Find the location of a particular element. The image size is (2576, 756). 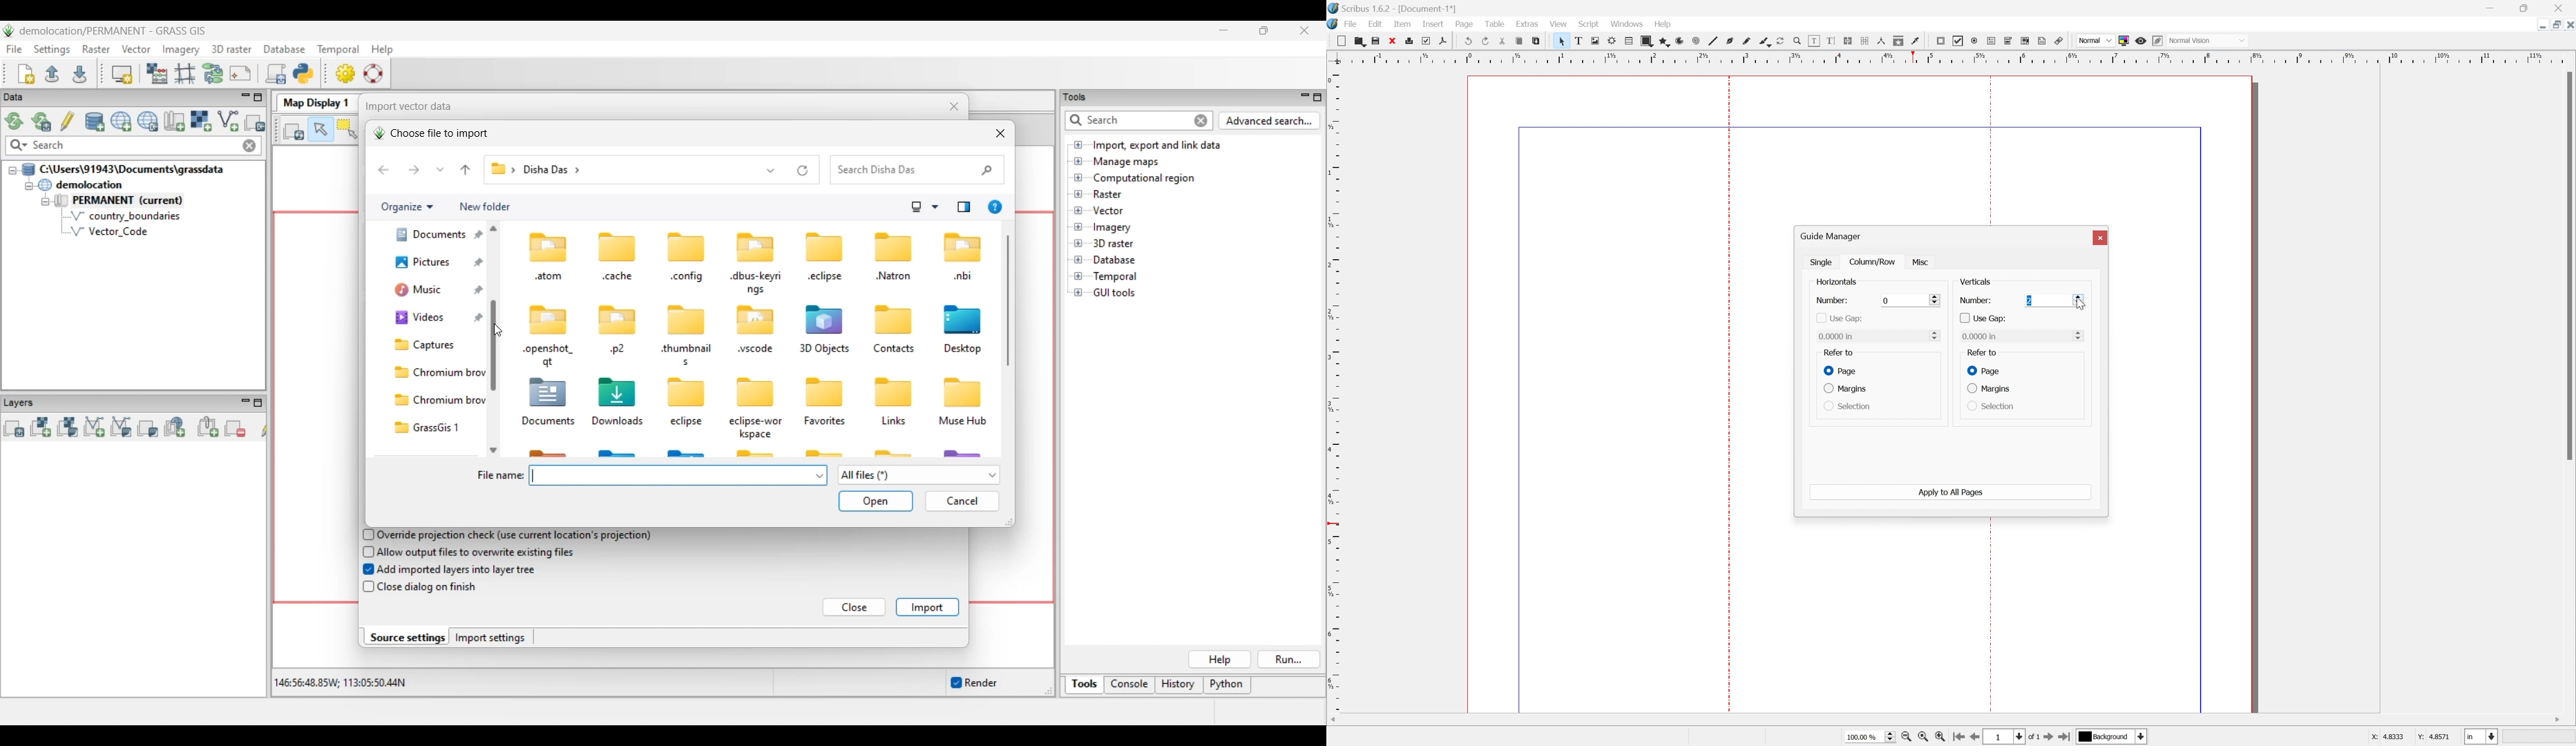

selection is located at coordinates (1846, 406).